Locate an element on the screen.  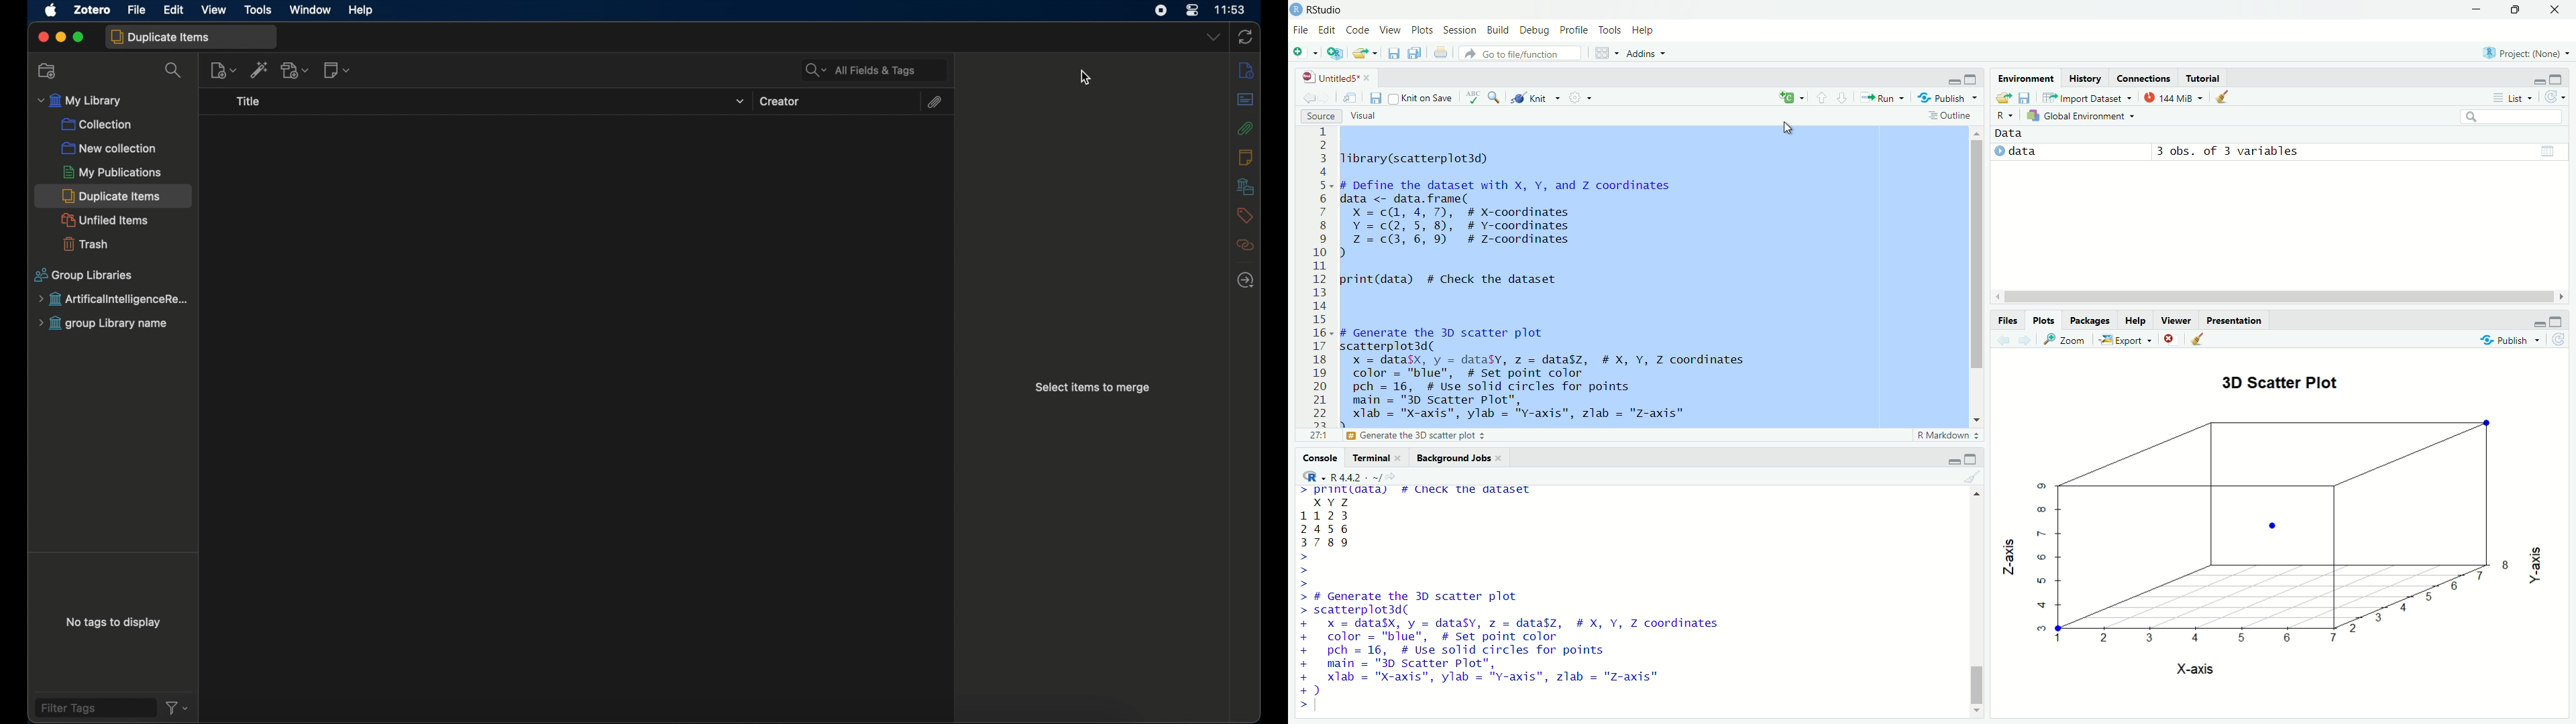
144 MiB is located at coordinates (2173, 98).